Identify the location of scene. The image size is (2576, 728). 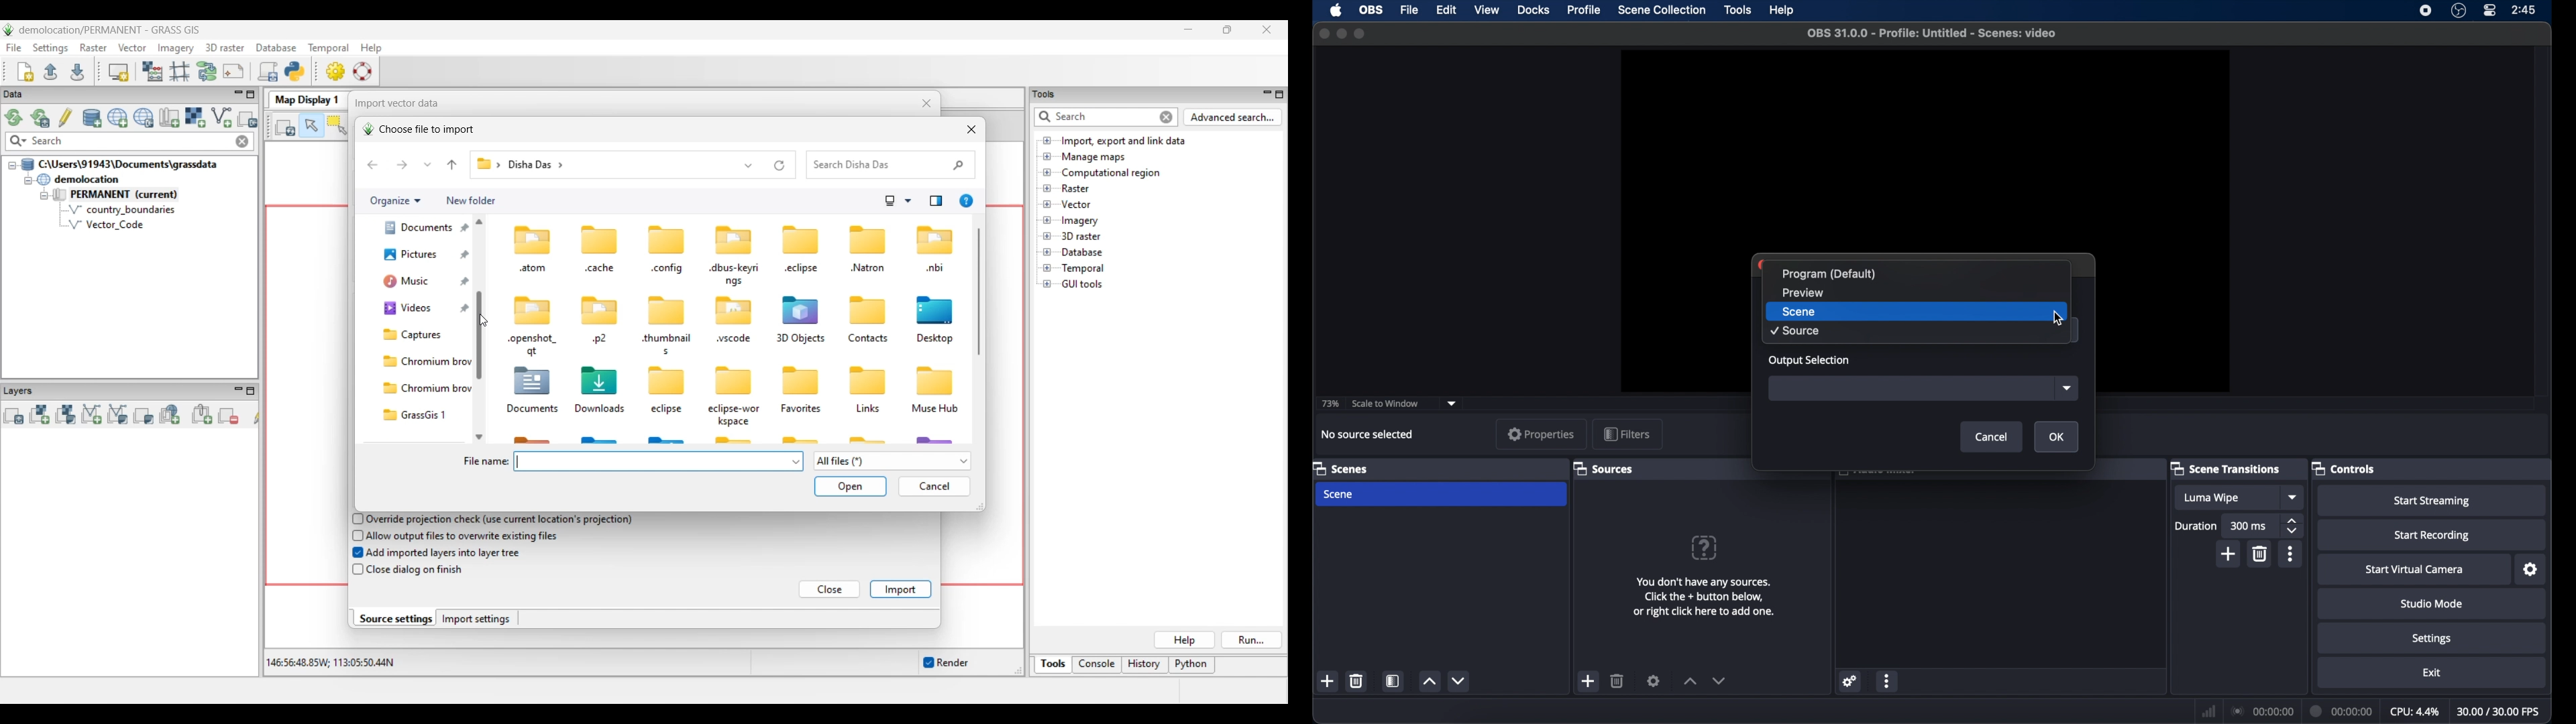
(1916, 312).